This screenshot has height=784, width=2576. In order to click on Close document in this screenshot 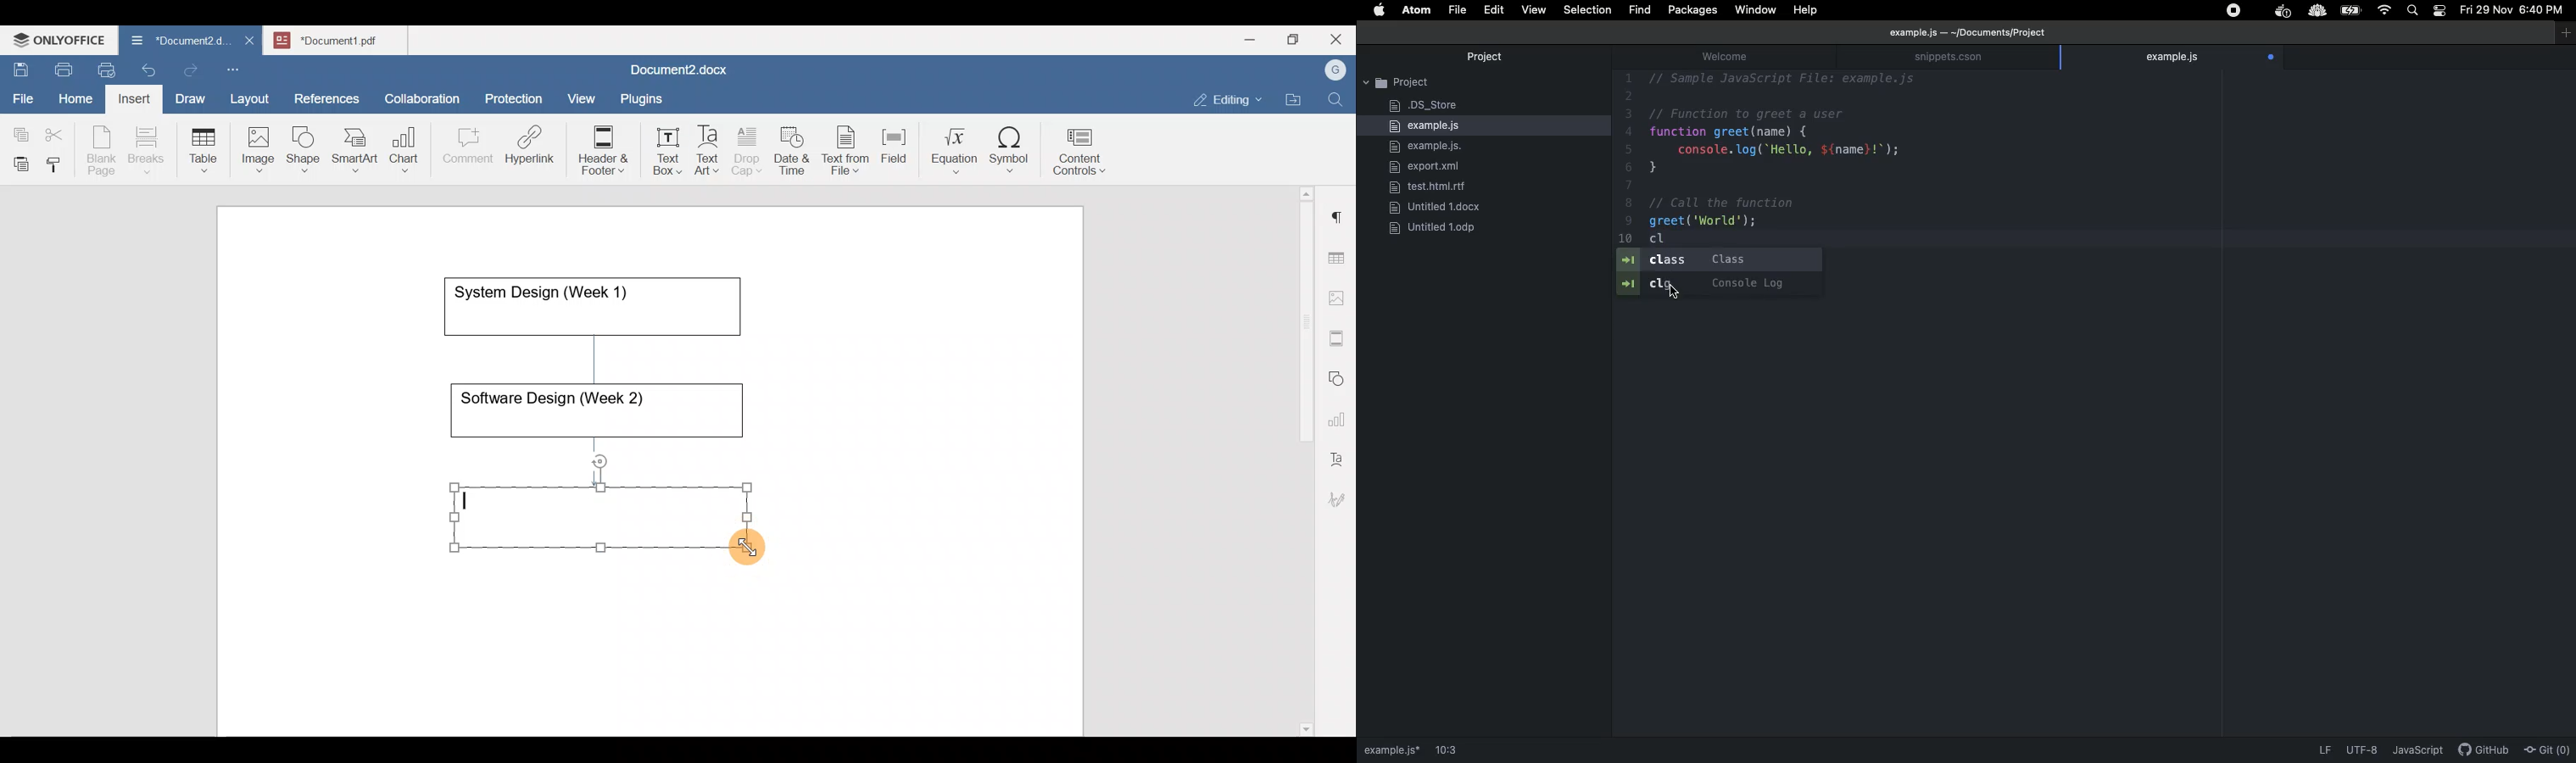, I will do `click(250, 42)`.